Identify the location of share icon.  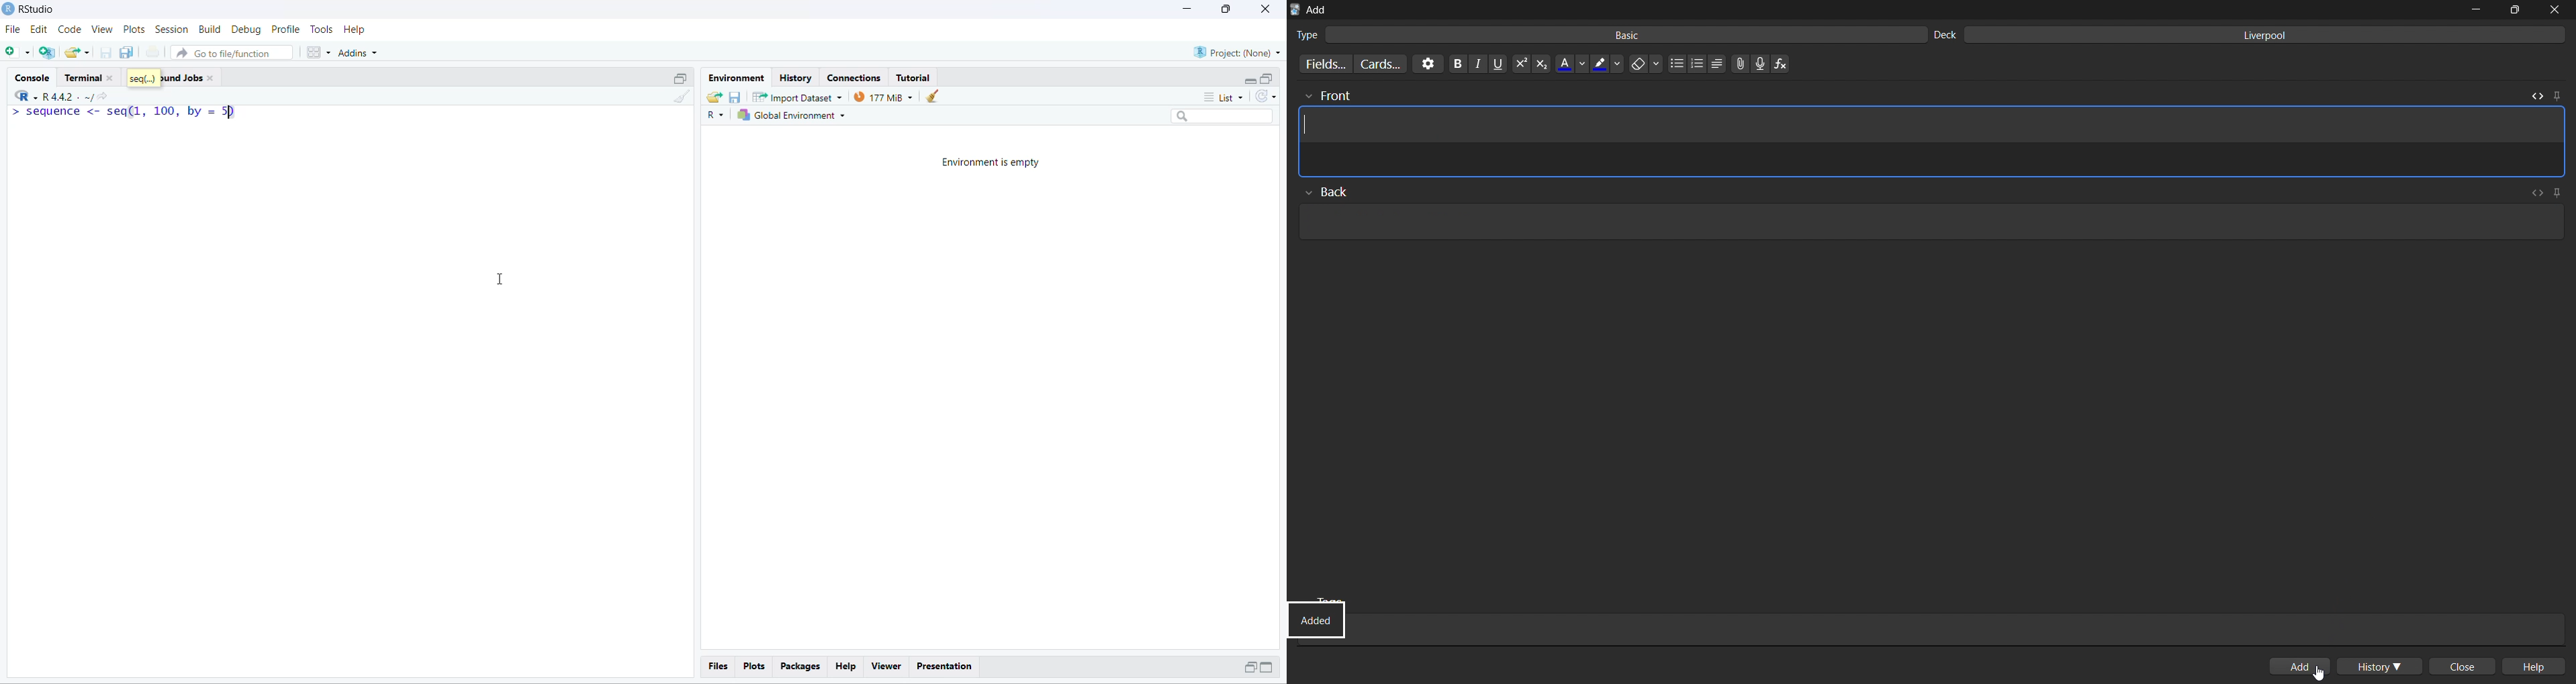
(104, 97).